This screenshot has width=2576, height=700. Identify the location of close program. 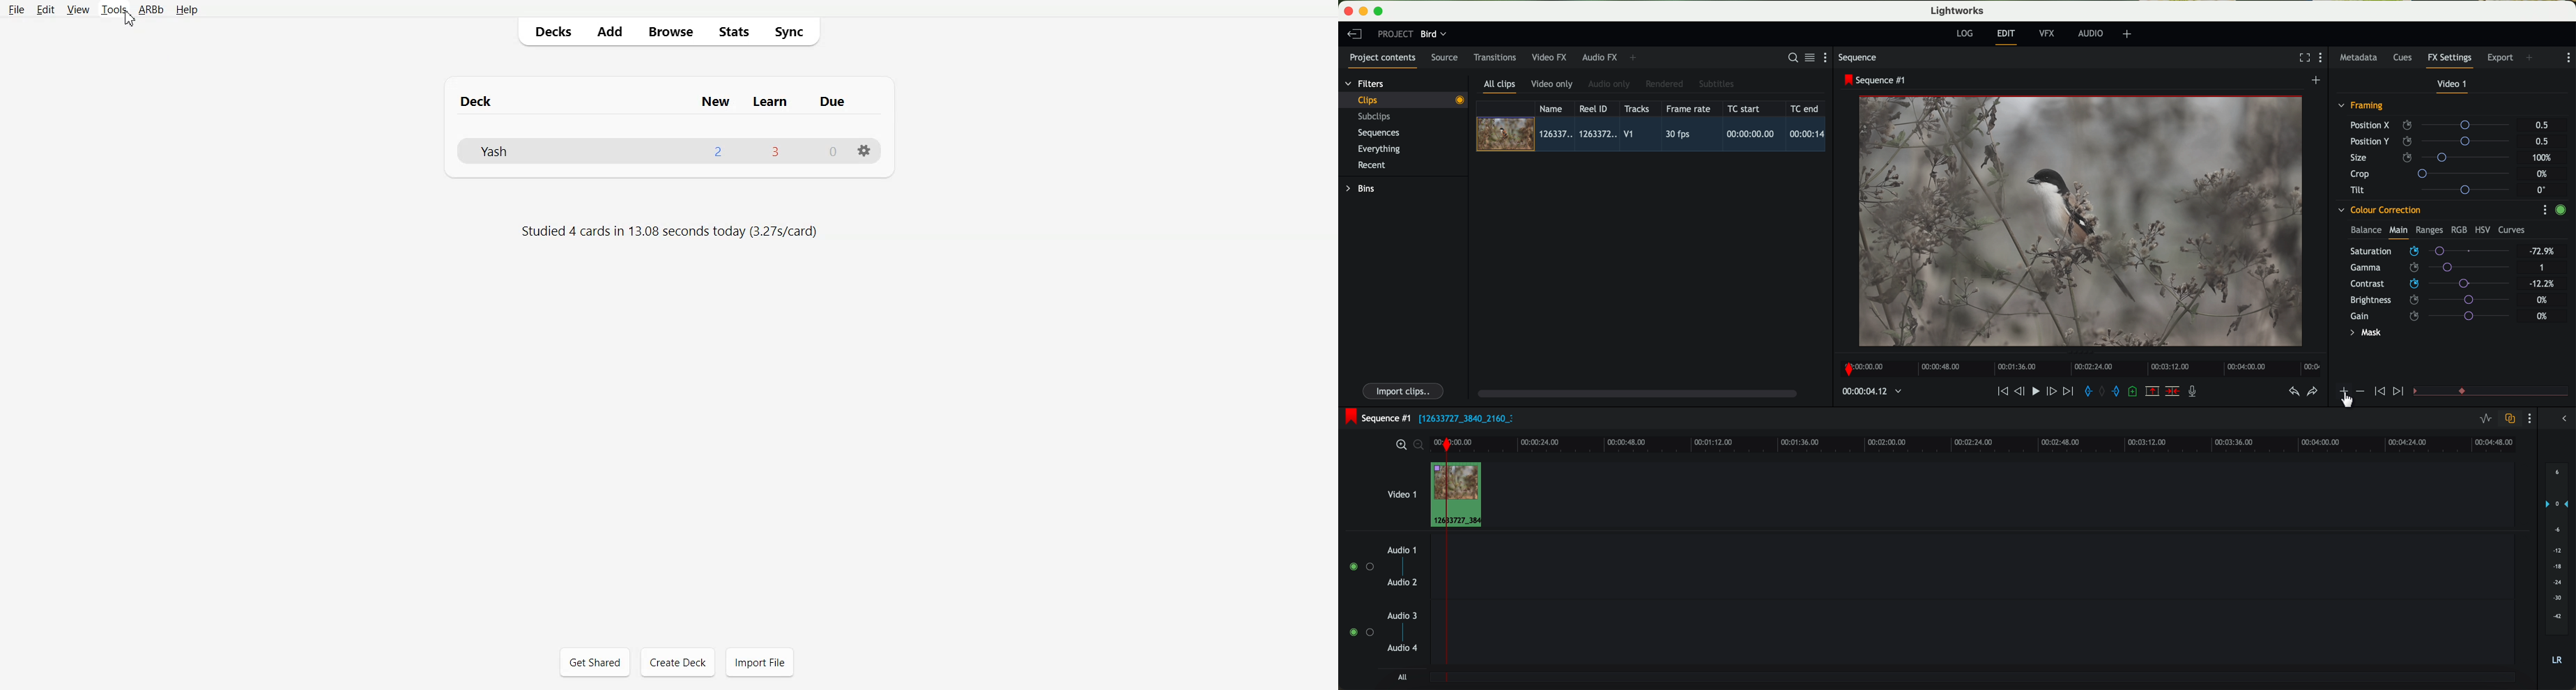
(1348, 11).